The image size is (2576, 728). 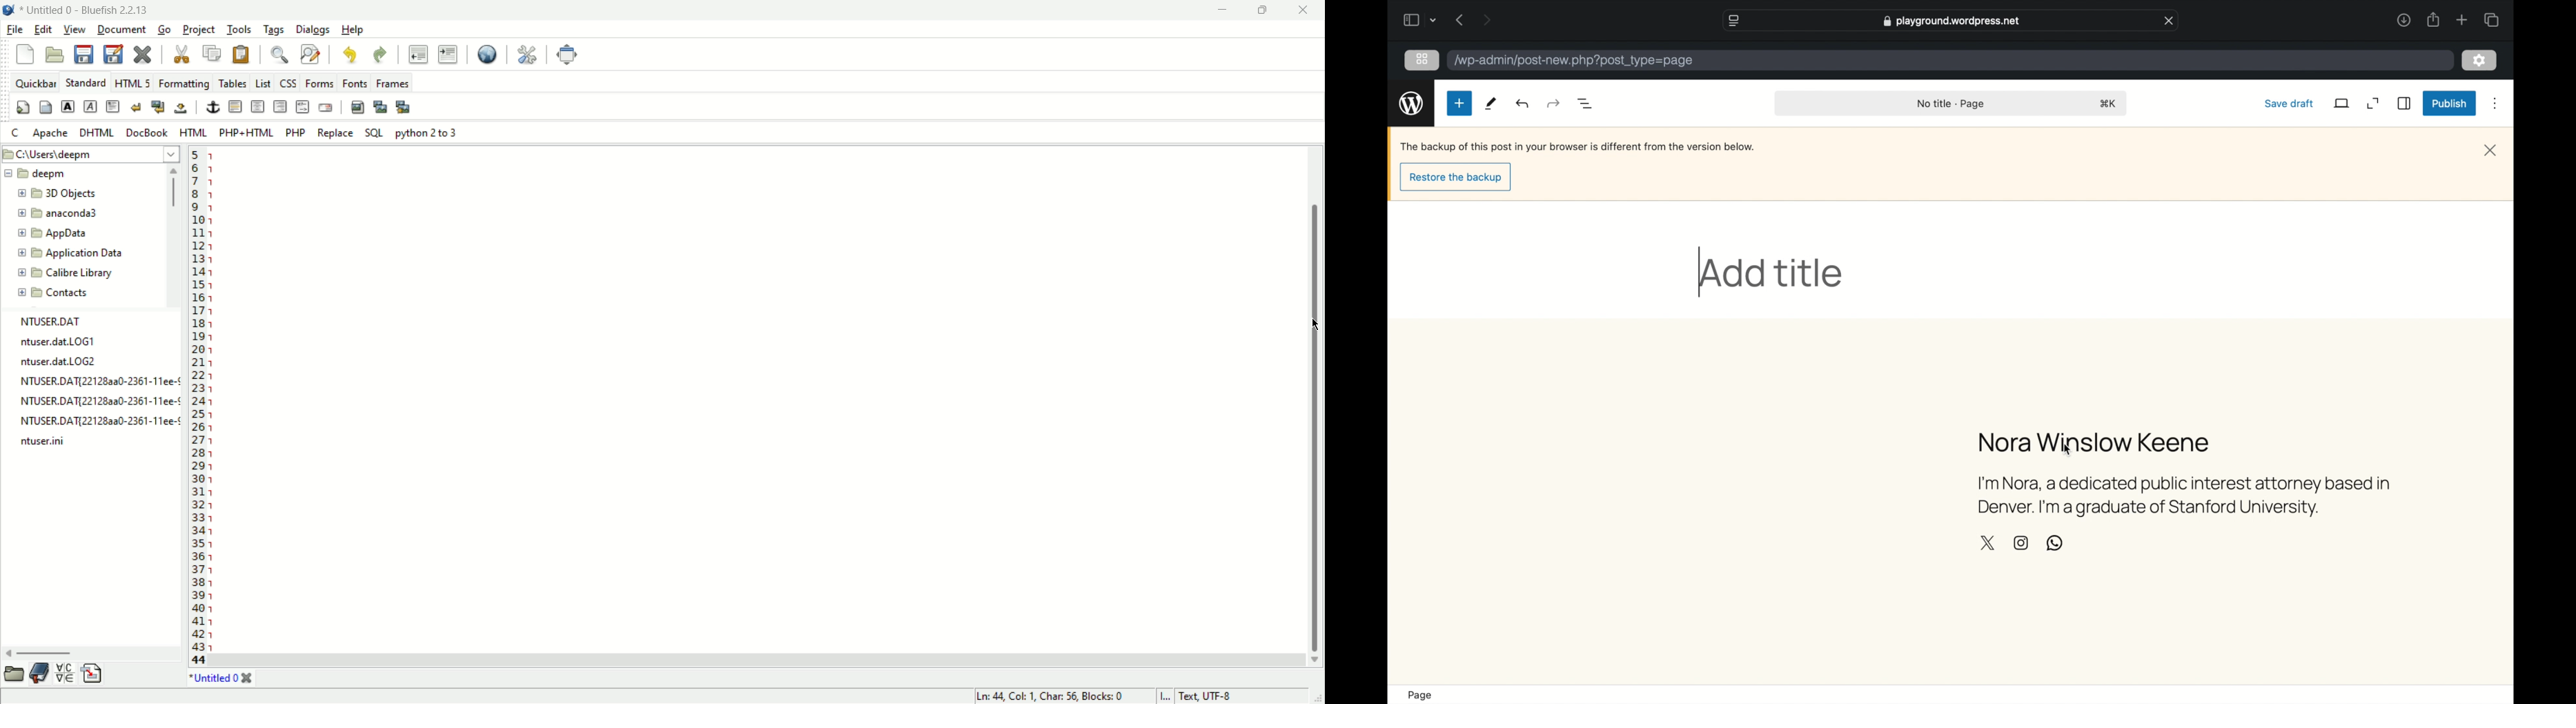 What do you see at coordinates (1460, 20) in the screenshot?
I see `previous page` at bounding box center [1460, 20].